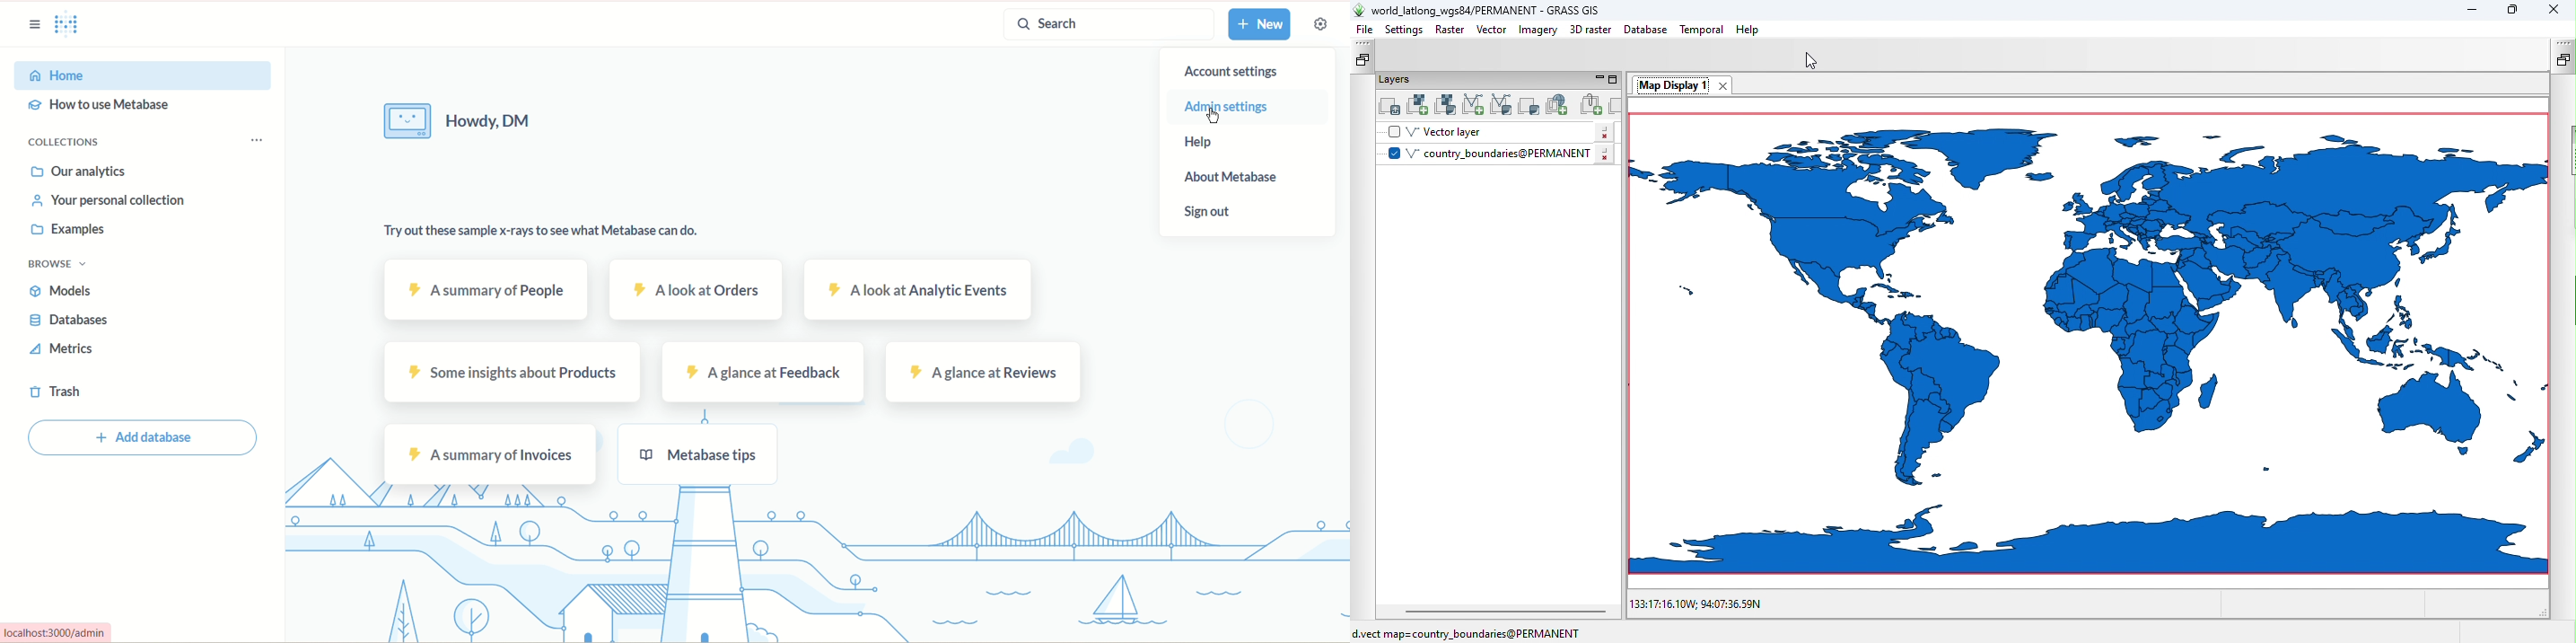  Describe the element at coordinates (72, 232) in the screenshot. I see `examples` at that location.